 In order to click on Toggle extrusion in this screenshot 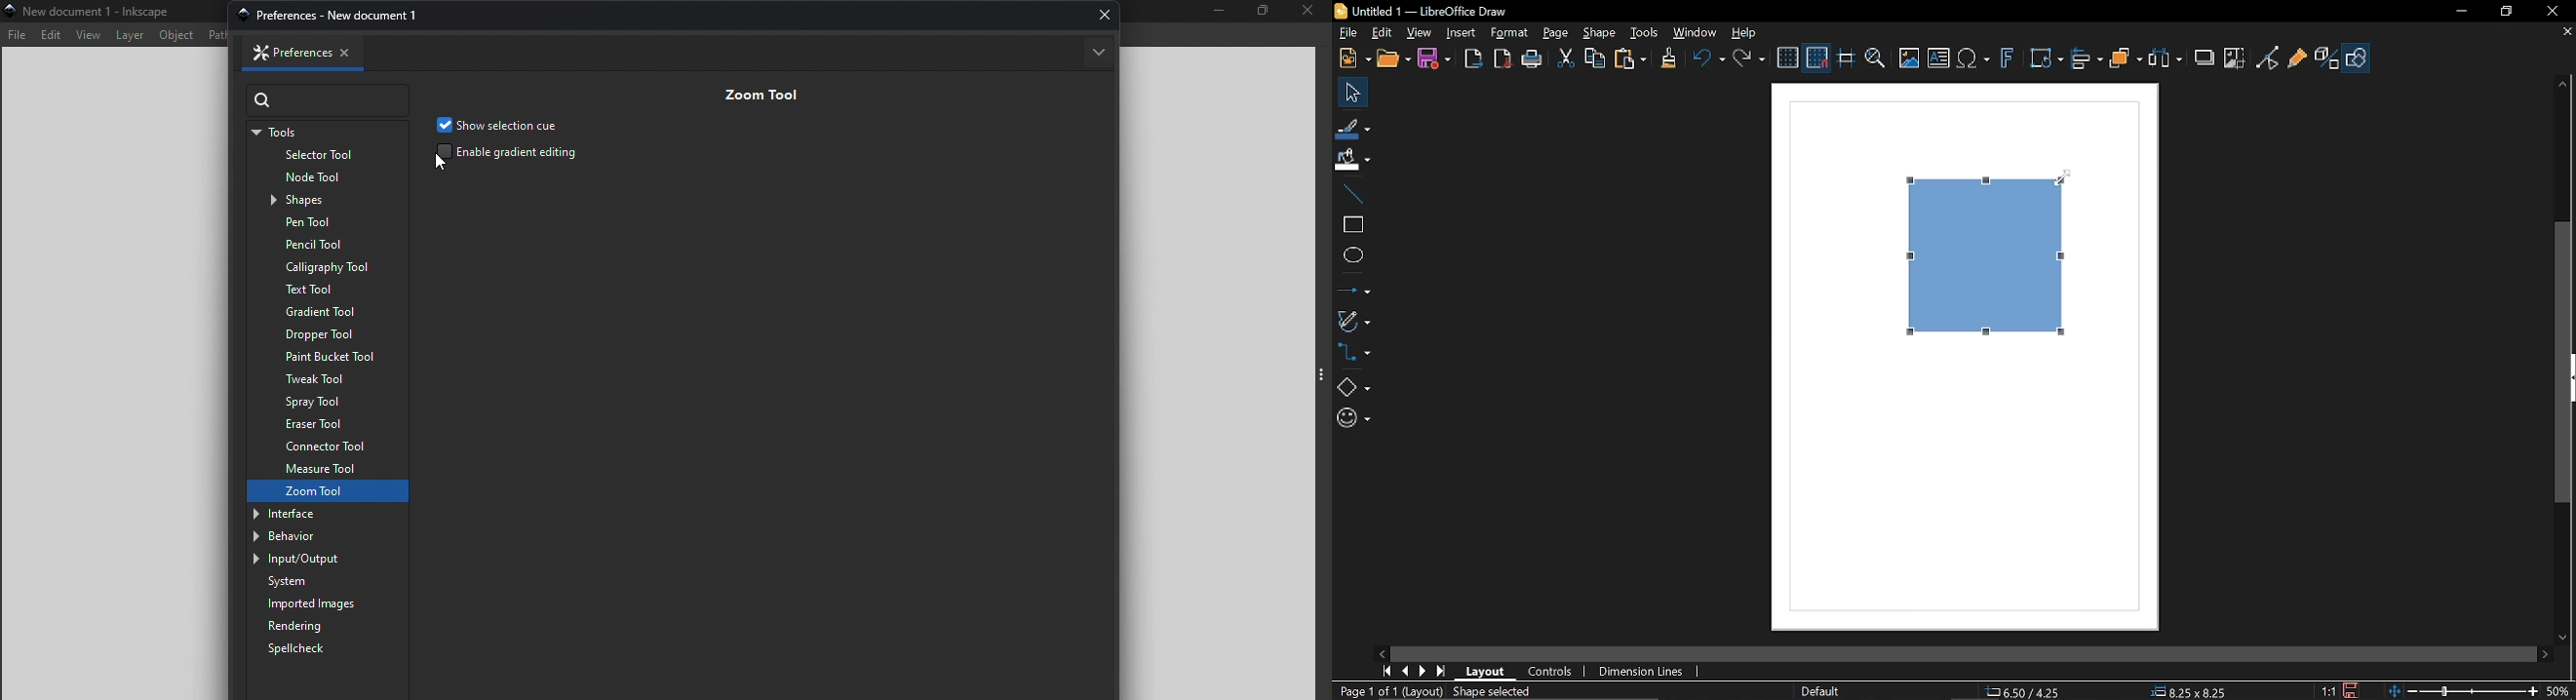, I will do `click(2327, 60)`.